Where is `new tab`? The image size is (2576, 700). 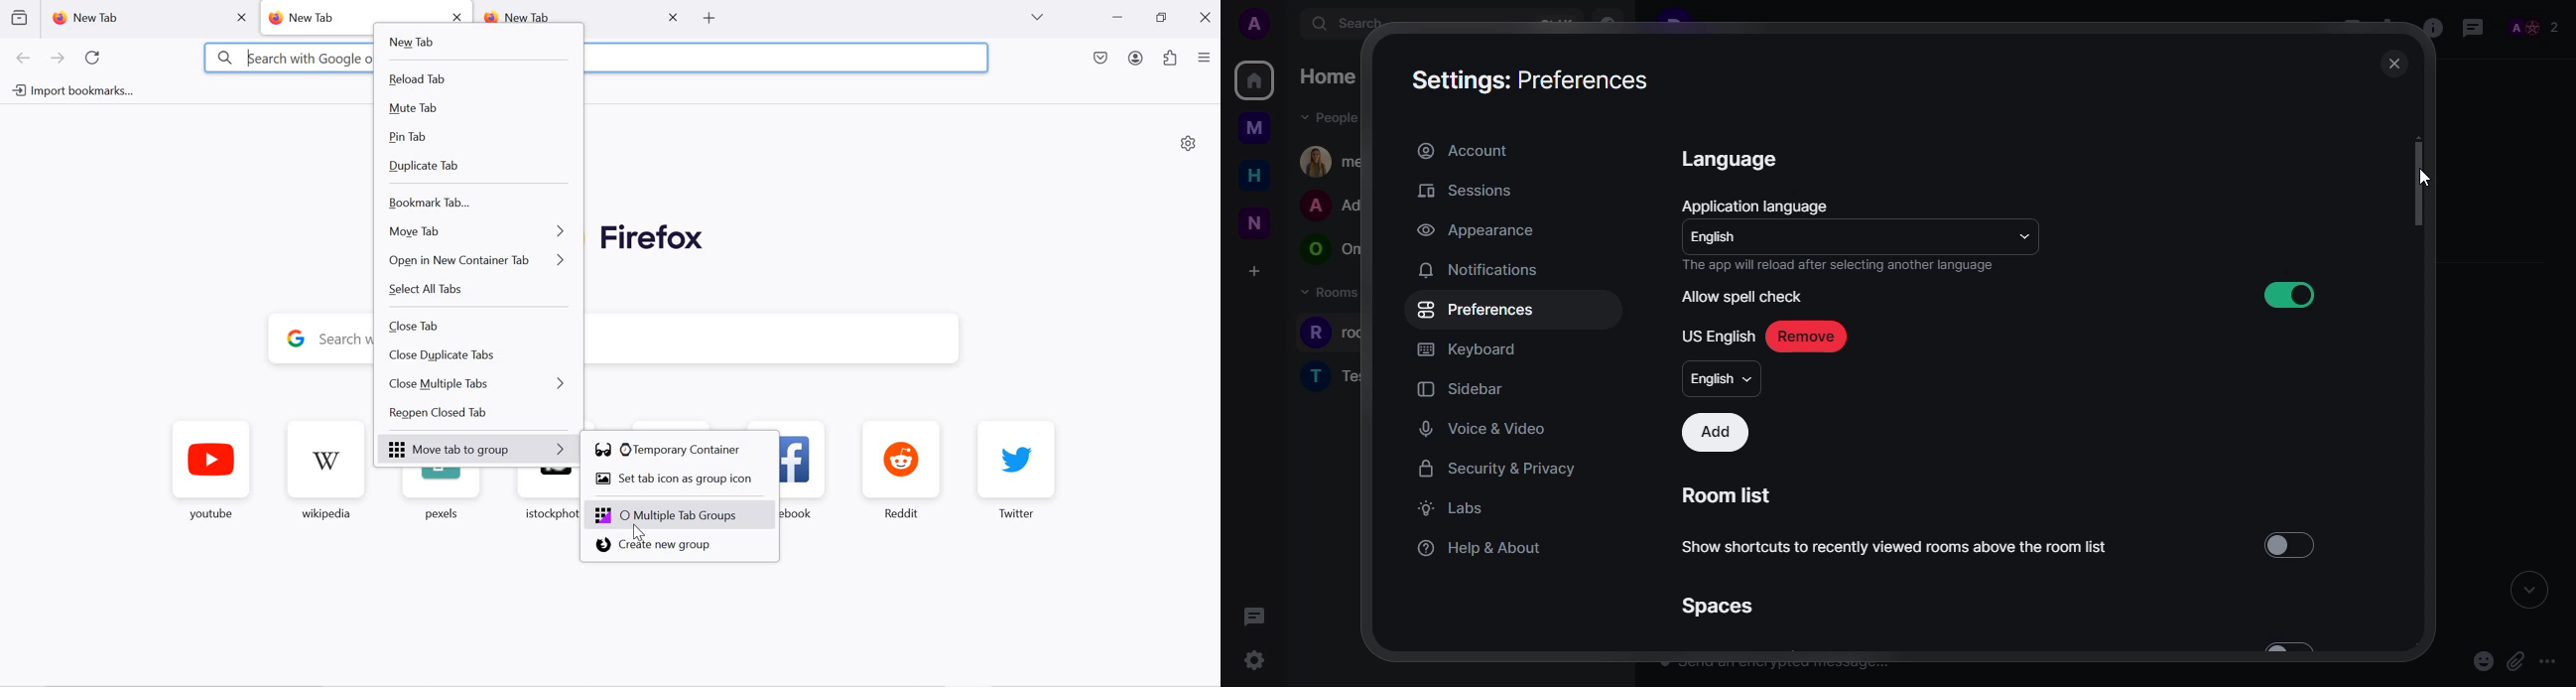 new tab is located at coordinates (568, 12).